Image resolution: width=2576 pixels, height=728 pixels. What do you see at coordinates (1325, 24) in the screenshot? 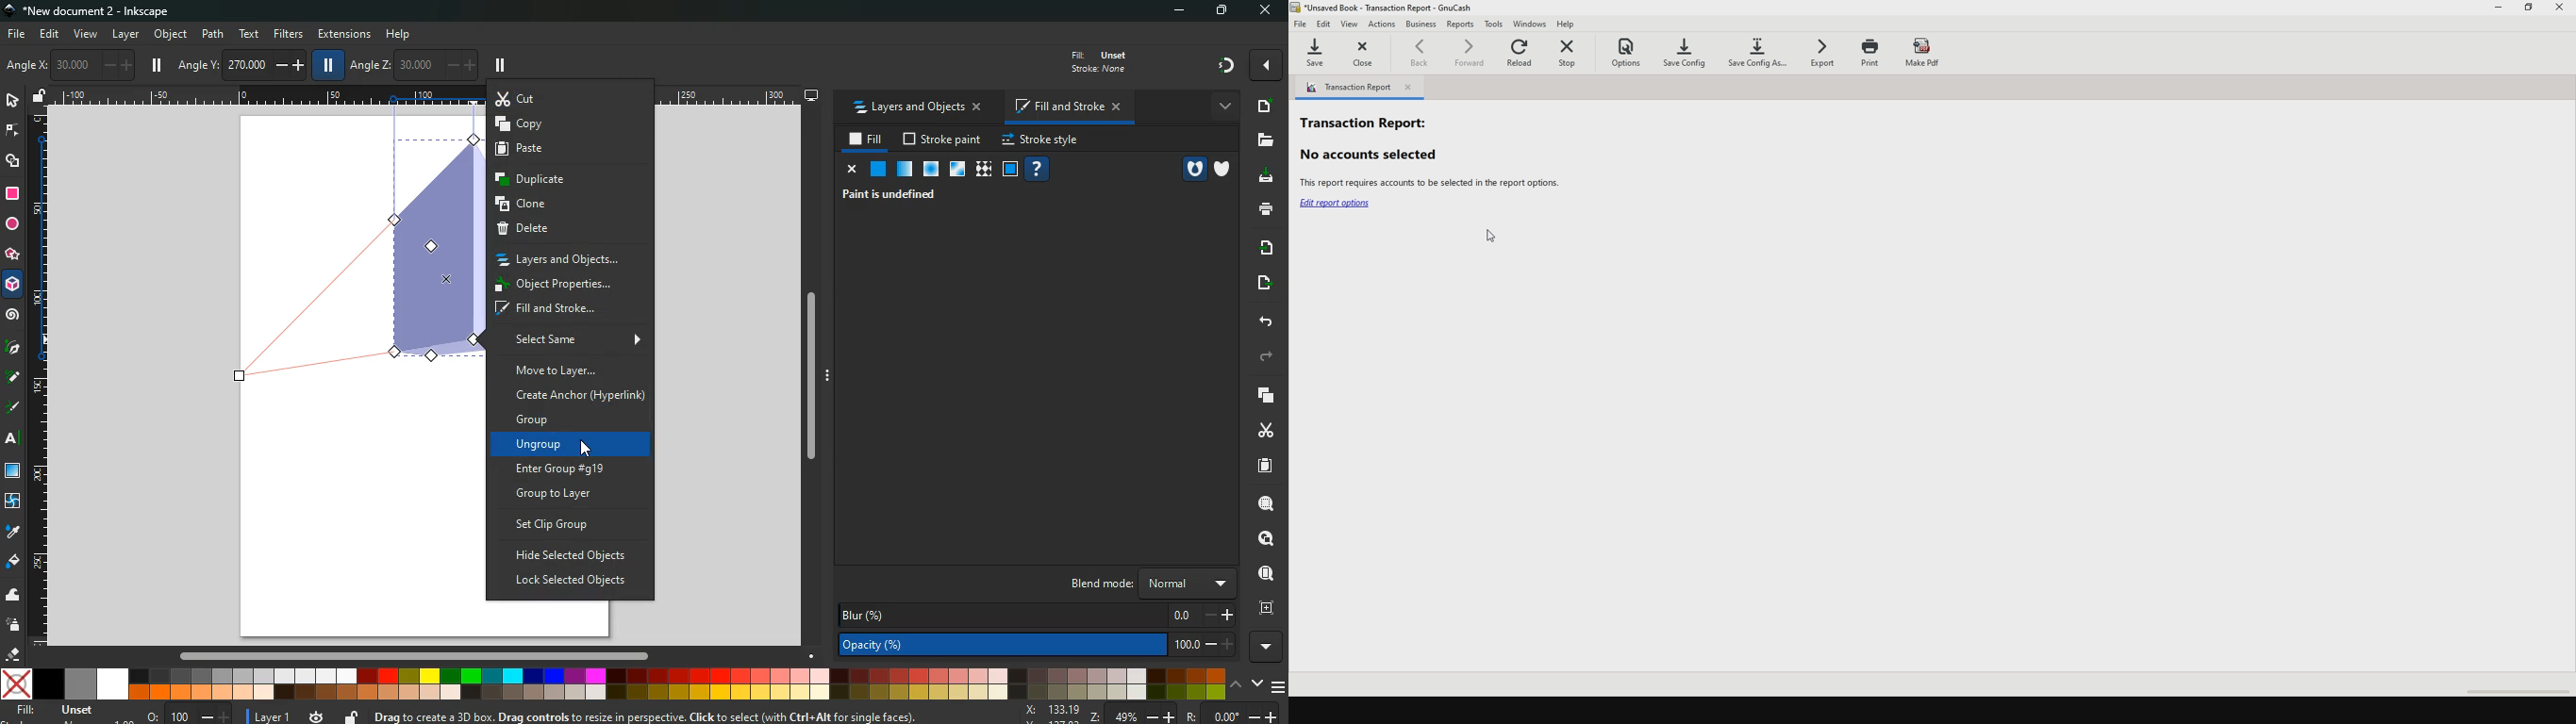
I see `edit` at bounding box center [1325, 24].